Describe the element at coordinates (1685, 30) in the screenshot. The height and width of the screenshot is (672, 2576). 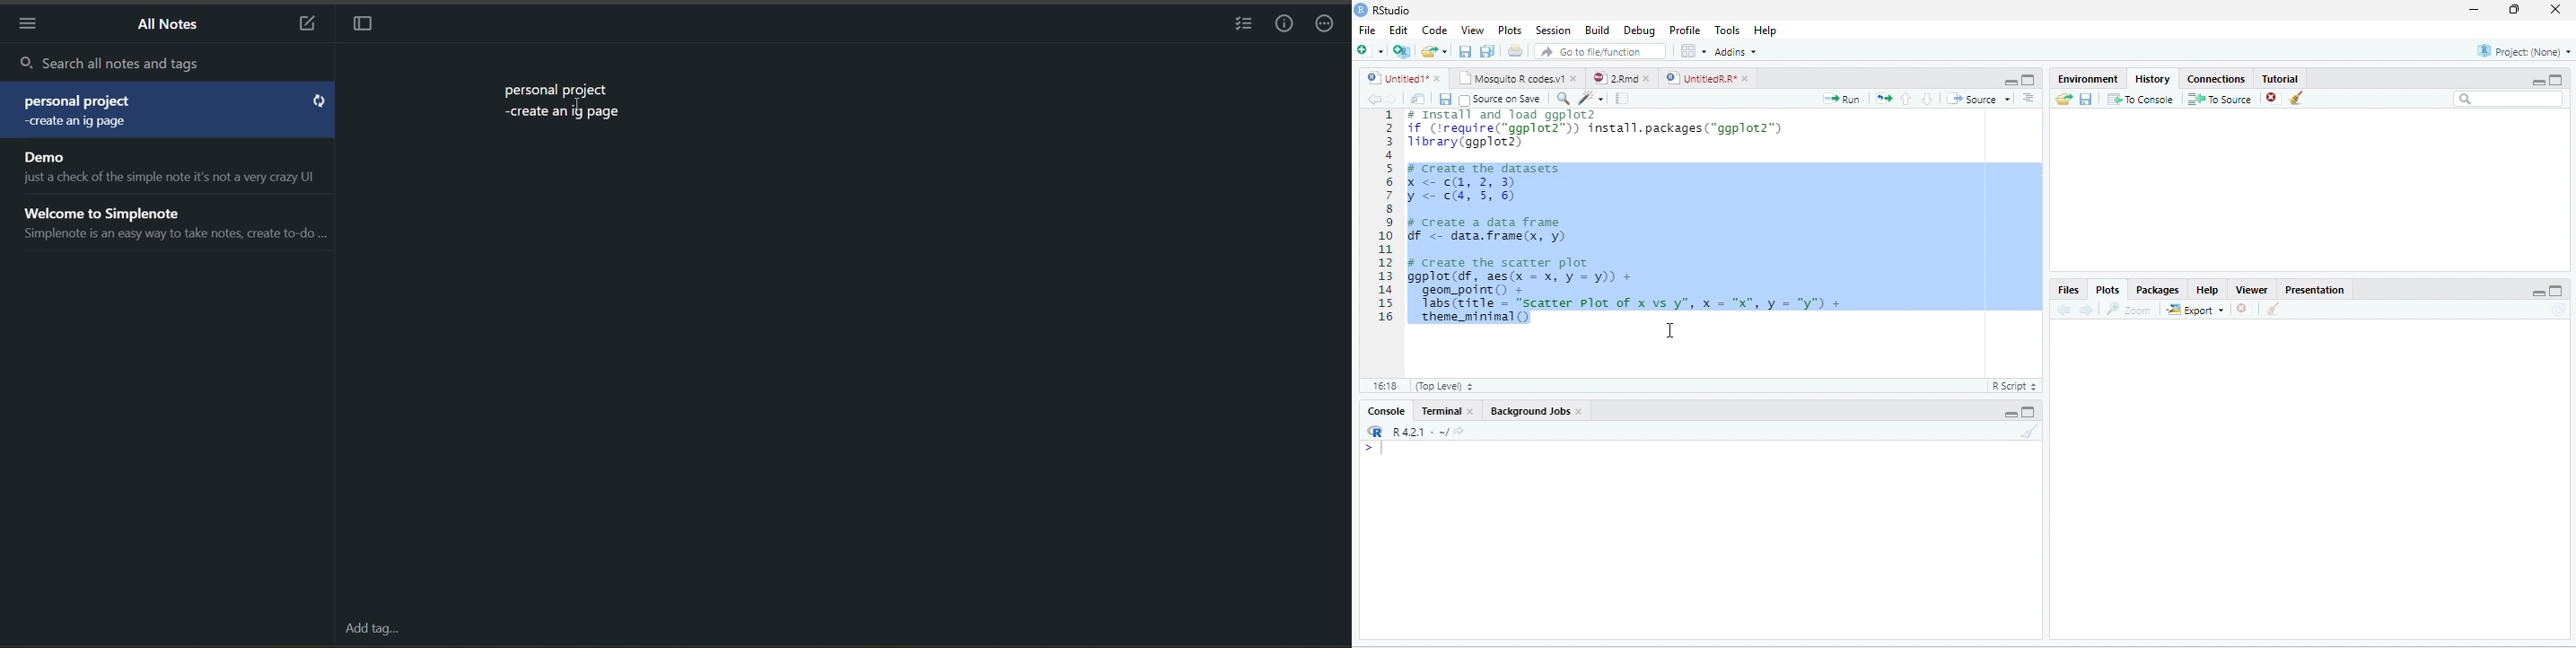
I see `Profile` at that location.